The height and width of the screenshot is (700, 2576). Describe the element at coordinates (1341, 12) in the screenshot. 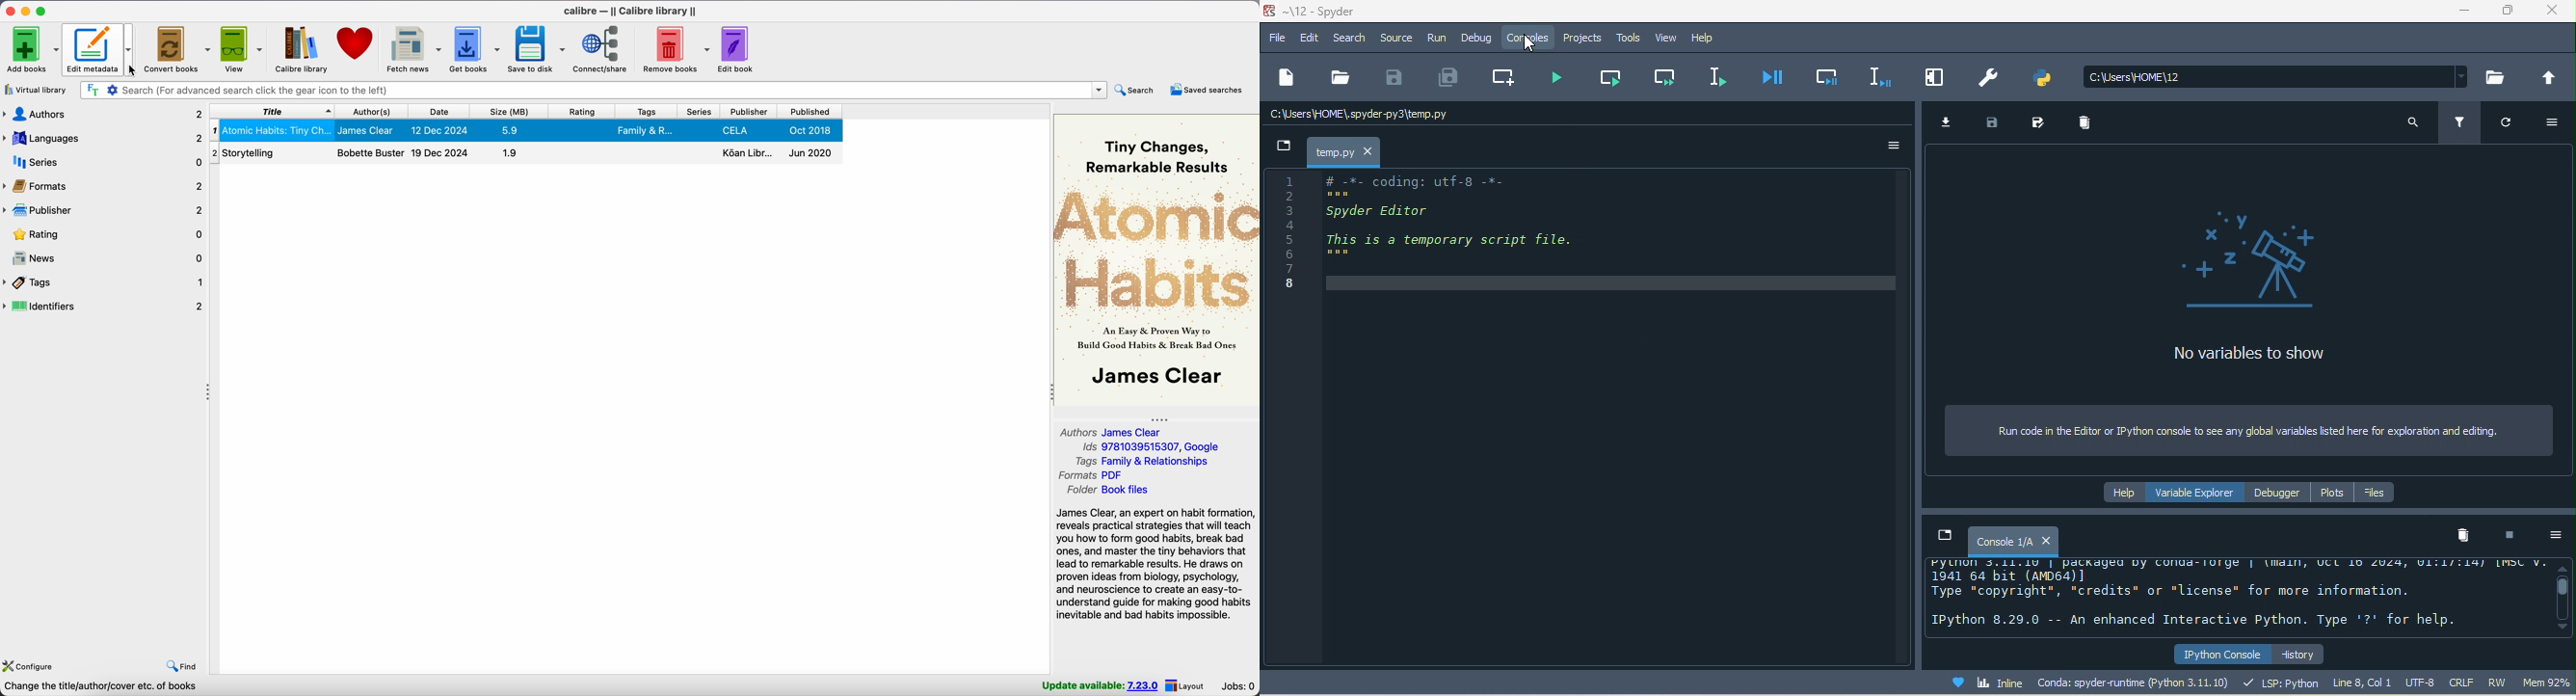

I see `title` at that location.